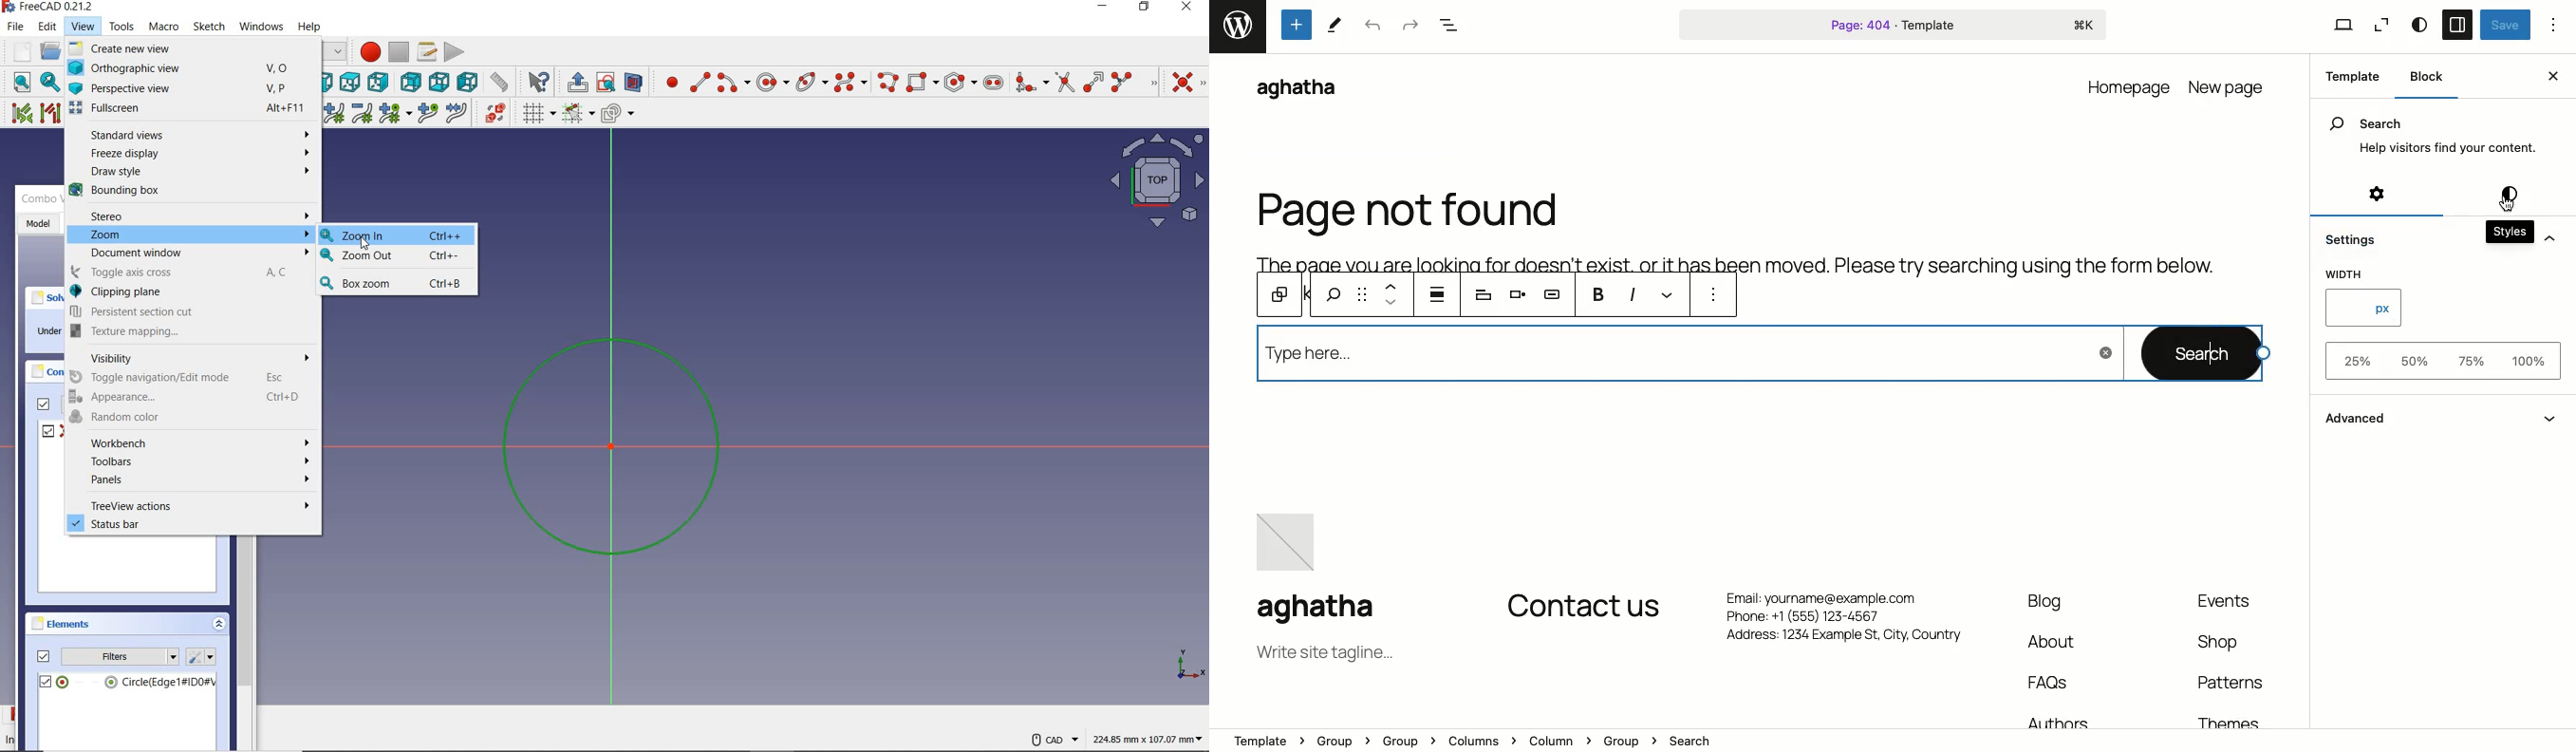 The image size is (2576, 756). I want to click on About, so click(2048, 640).